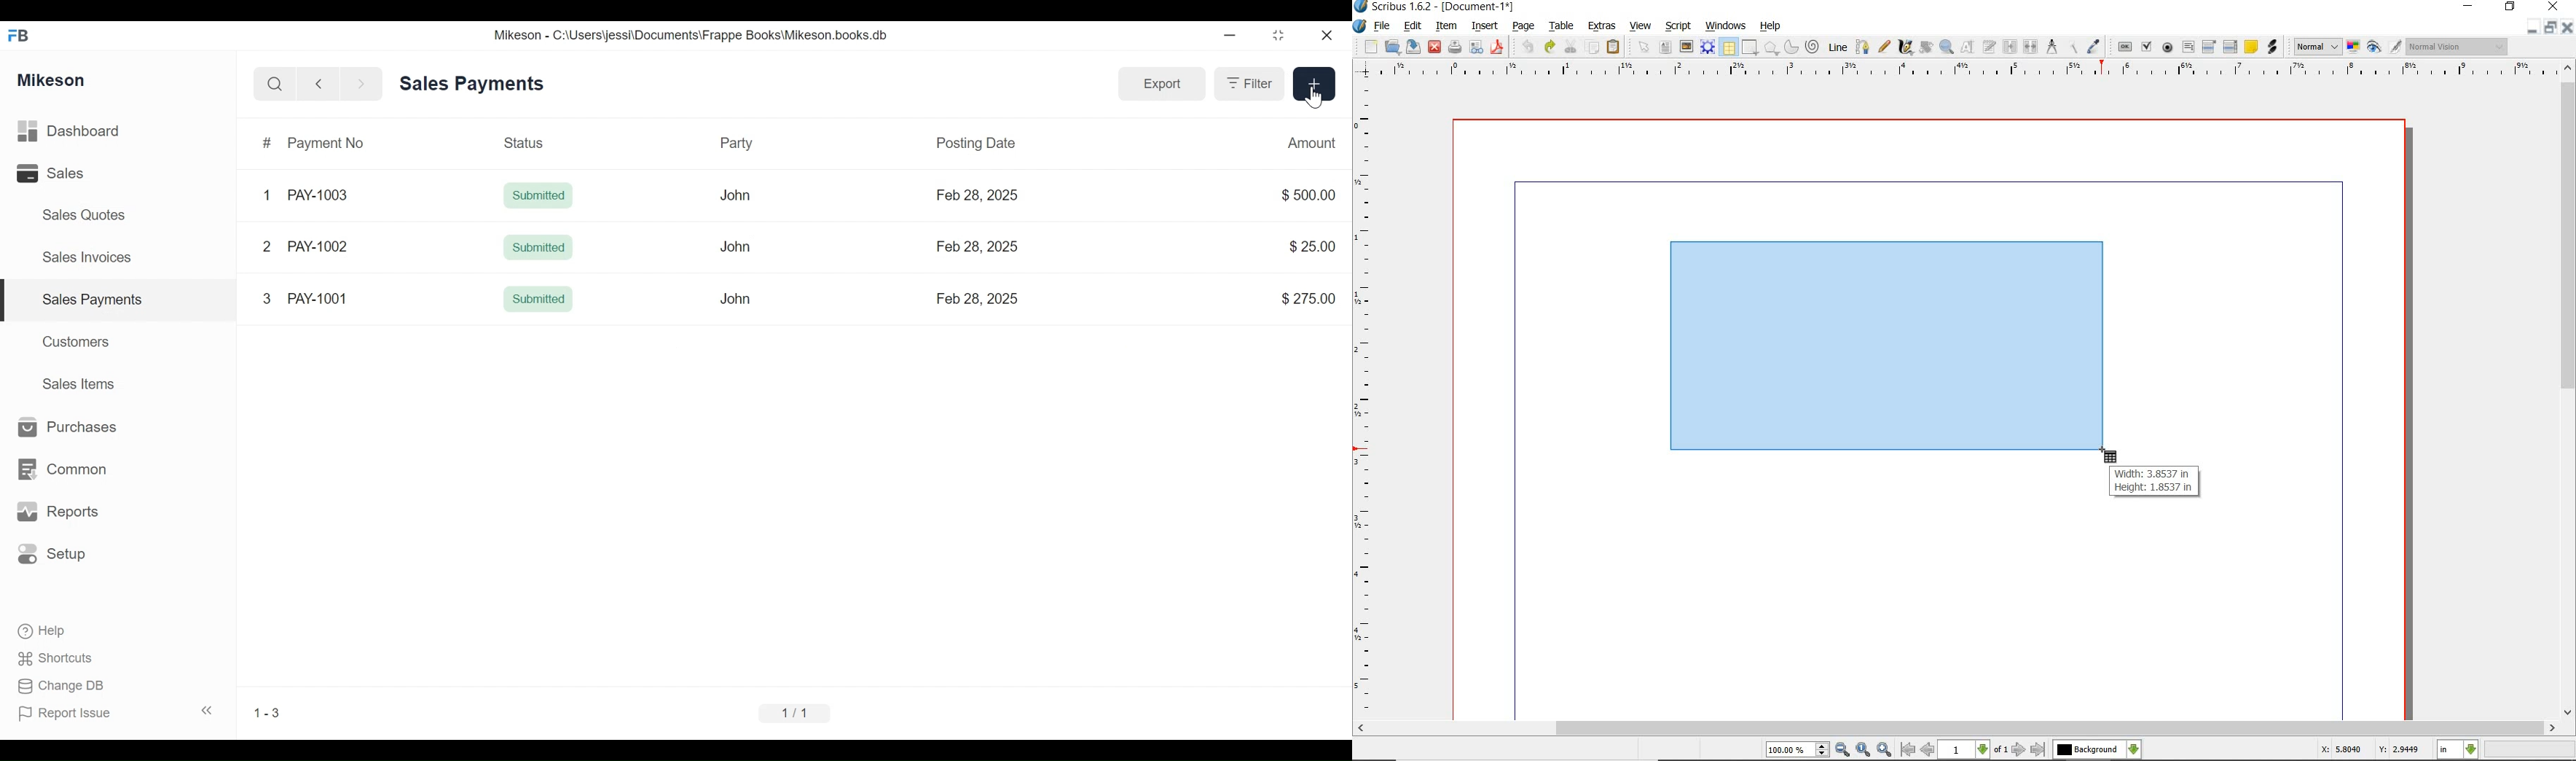 This screenshot has width=2576, height=784. What do you see at coordinates (1411, 26) in the screenshot?
I see `edit` at bounding box center [1411, 26].